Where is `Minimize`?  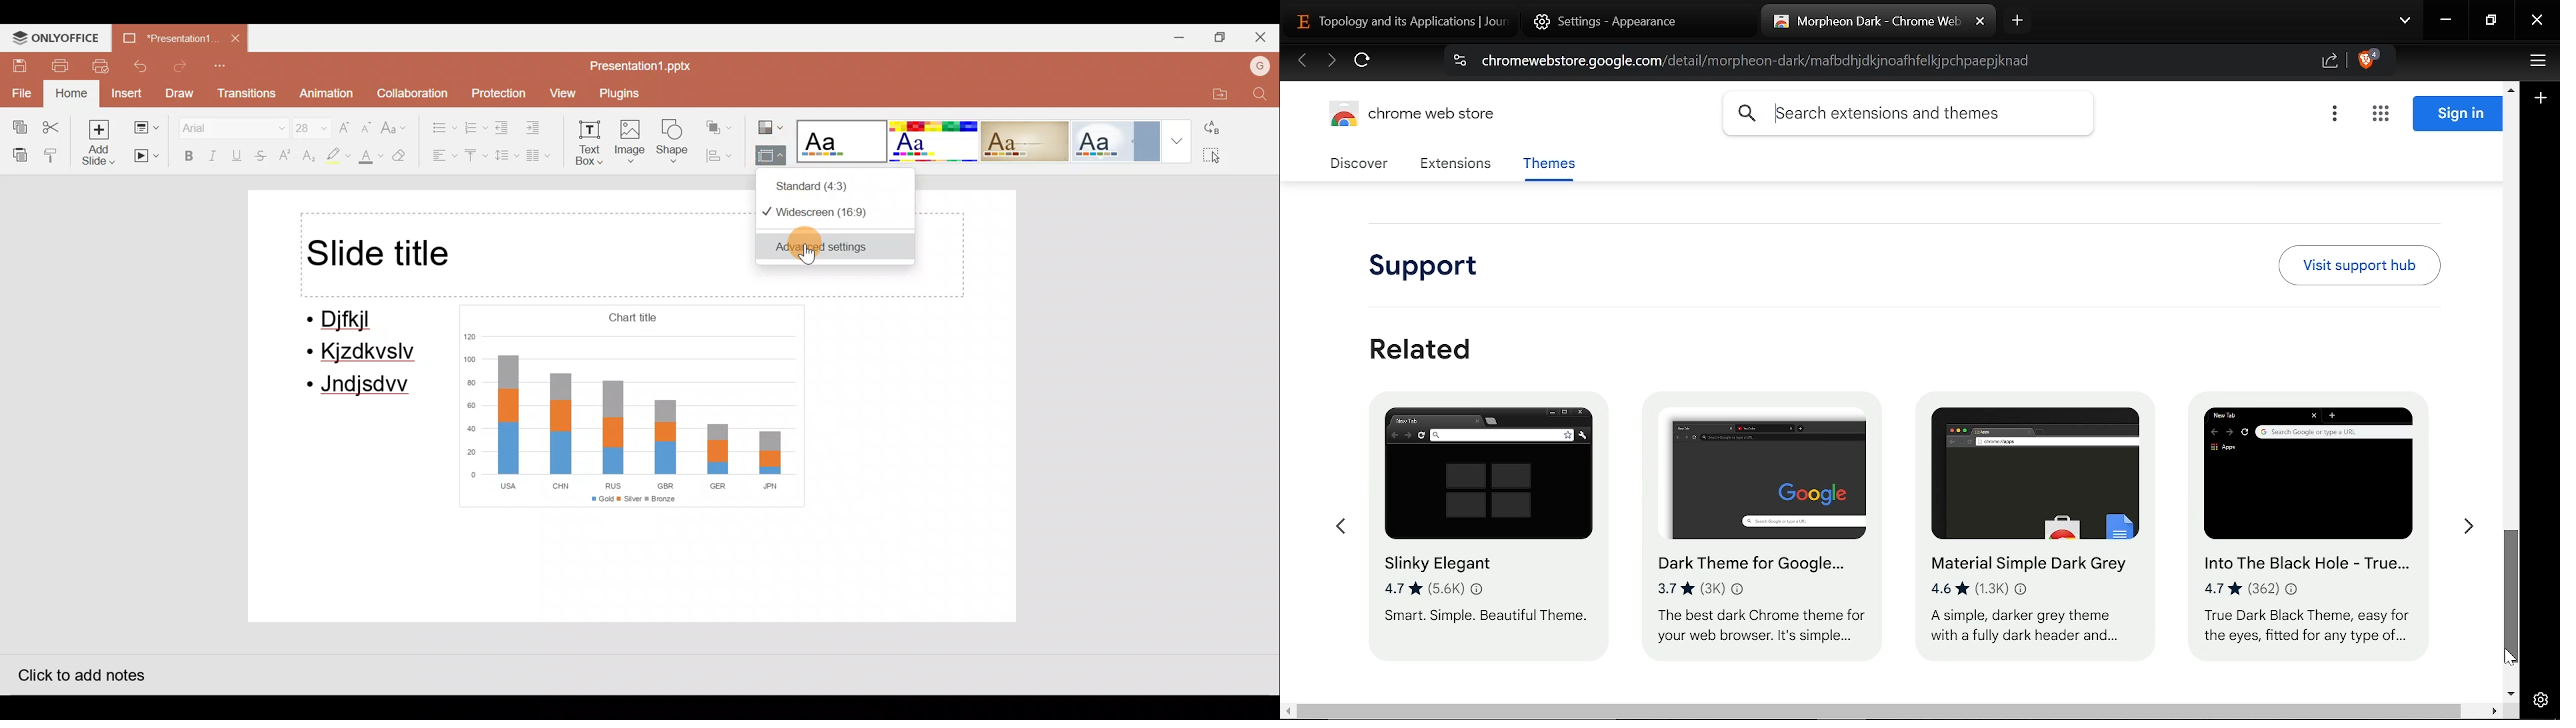 Minimize is located at coordinates (2446, 22).